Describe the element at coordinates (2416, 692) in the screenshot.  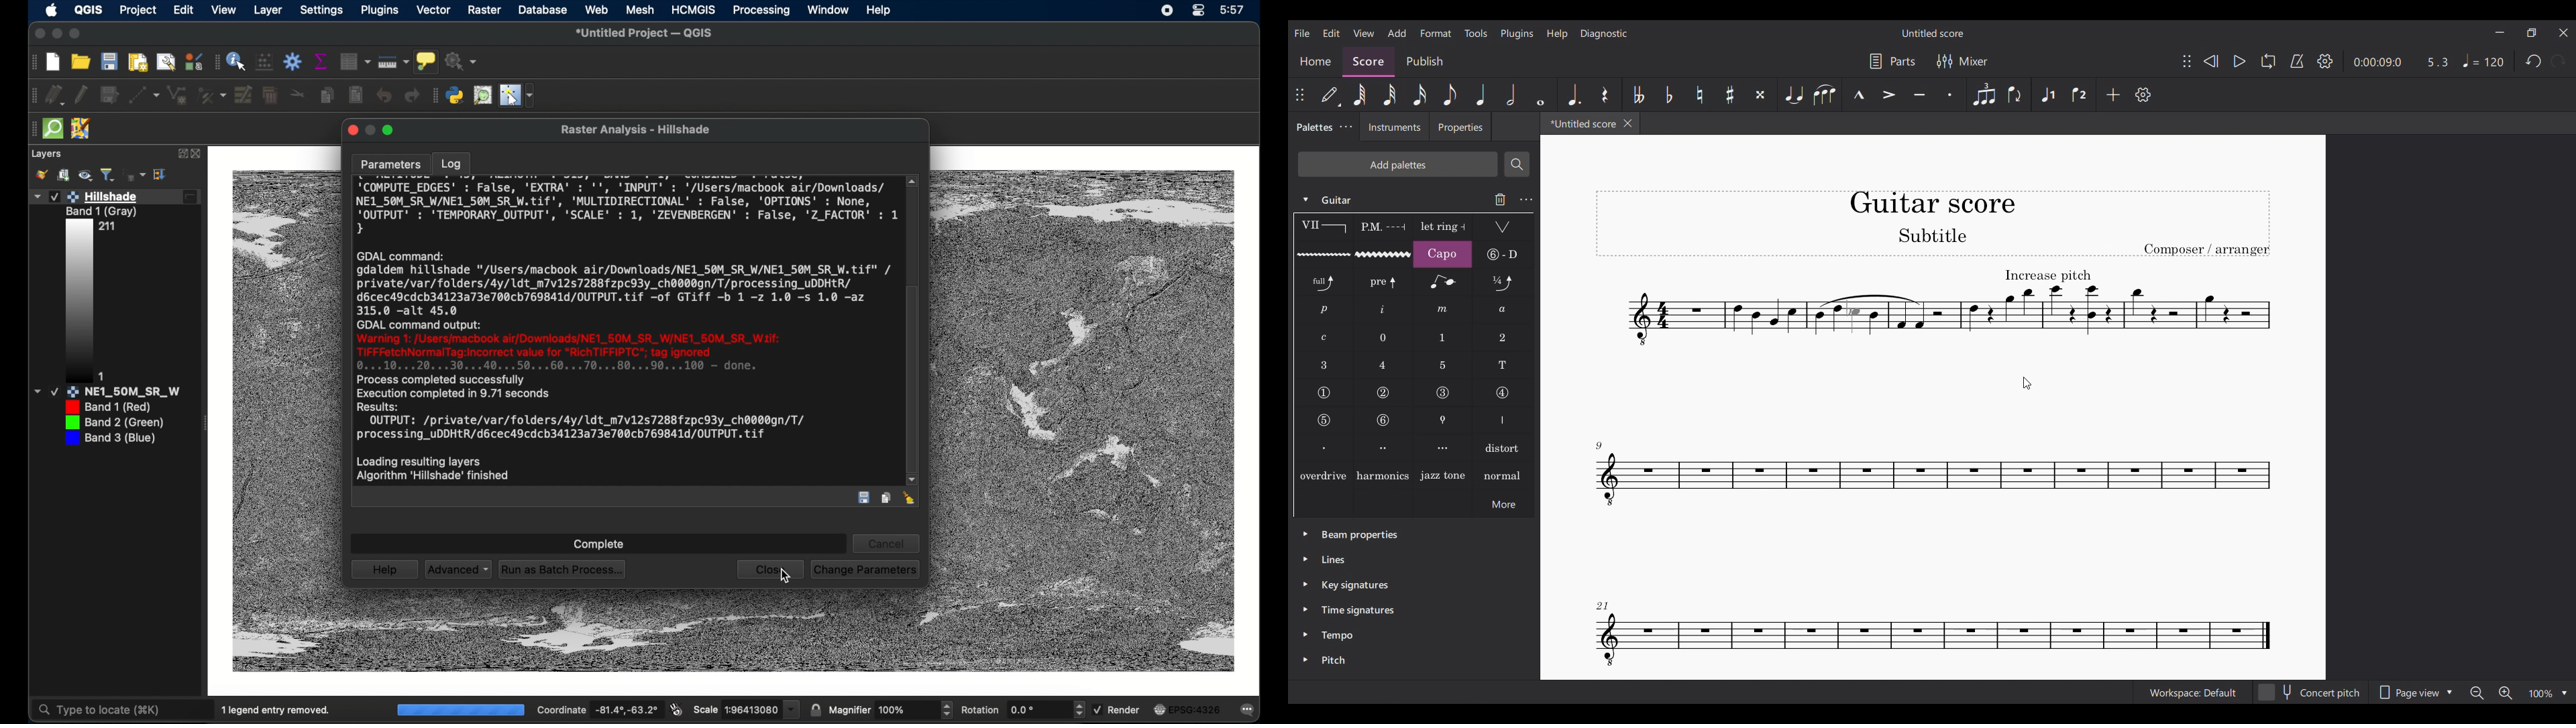
I see `Page view options` at that location.